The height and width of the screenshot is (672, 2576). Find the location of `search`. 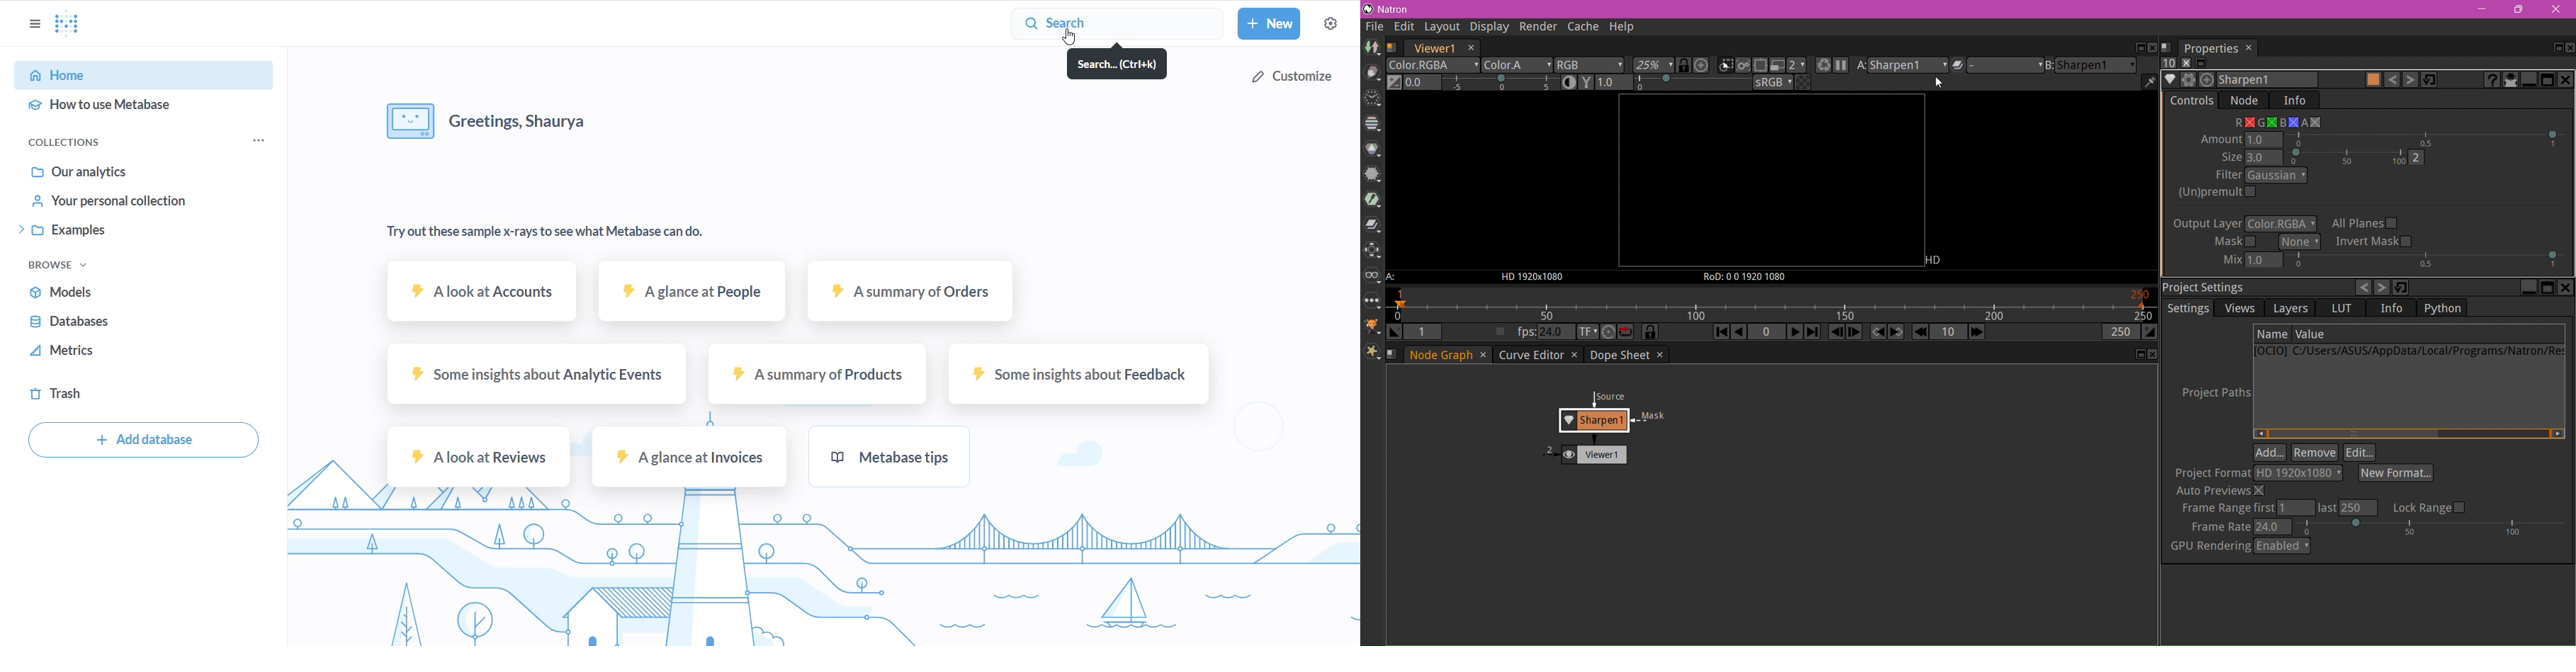

search is located at coordinates (1117, 64).